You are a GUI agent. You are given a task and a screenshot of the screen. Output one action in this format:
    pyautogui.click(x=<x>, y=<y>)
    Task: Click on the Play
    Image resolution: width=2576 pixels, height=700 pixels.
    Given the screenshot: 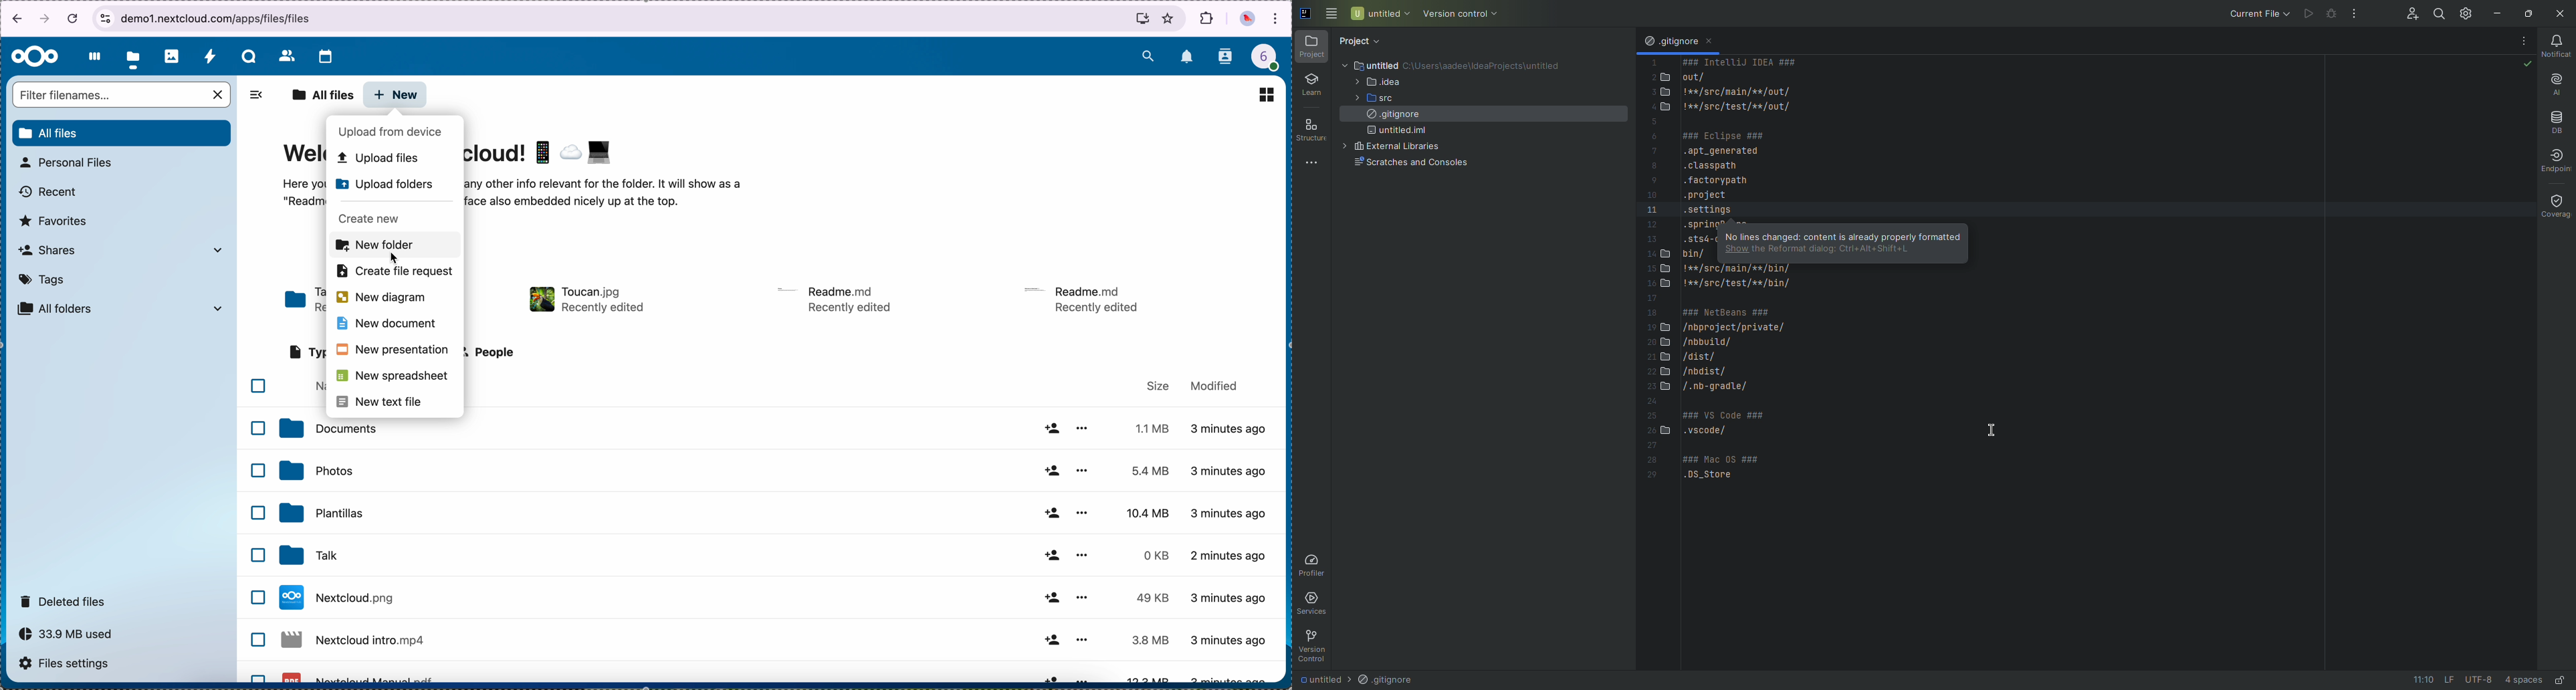 What is the action you would take?
    pyautogui.click(x=2305, y=11)
    